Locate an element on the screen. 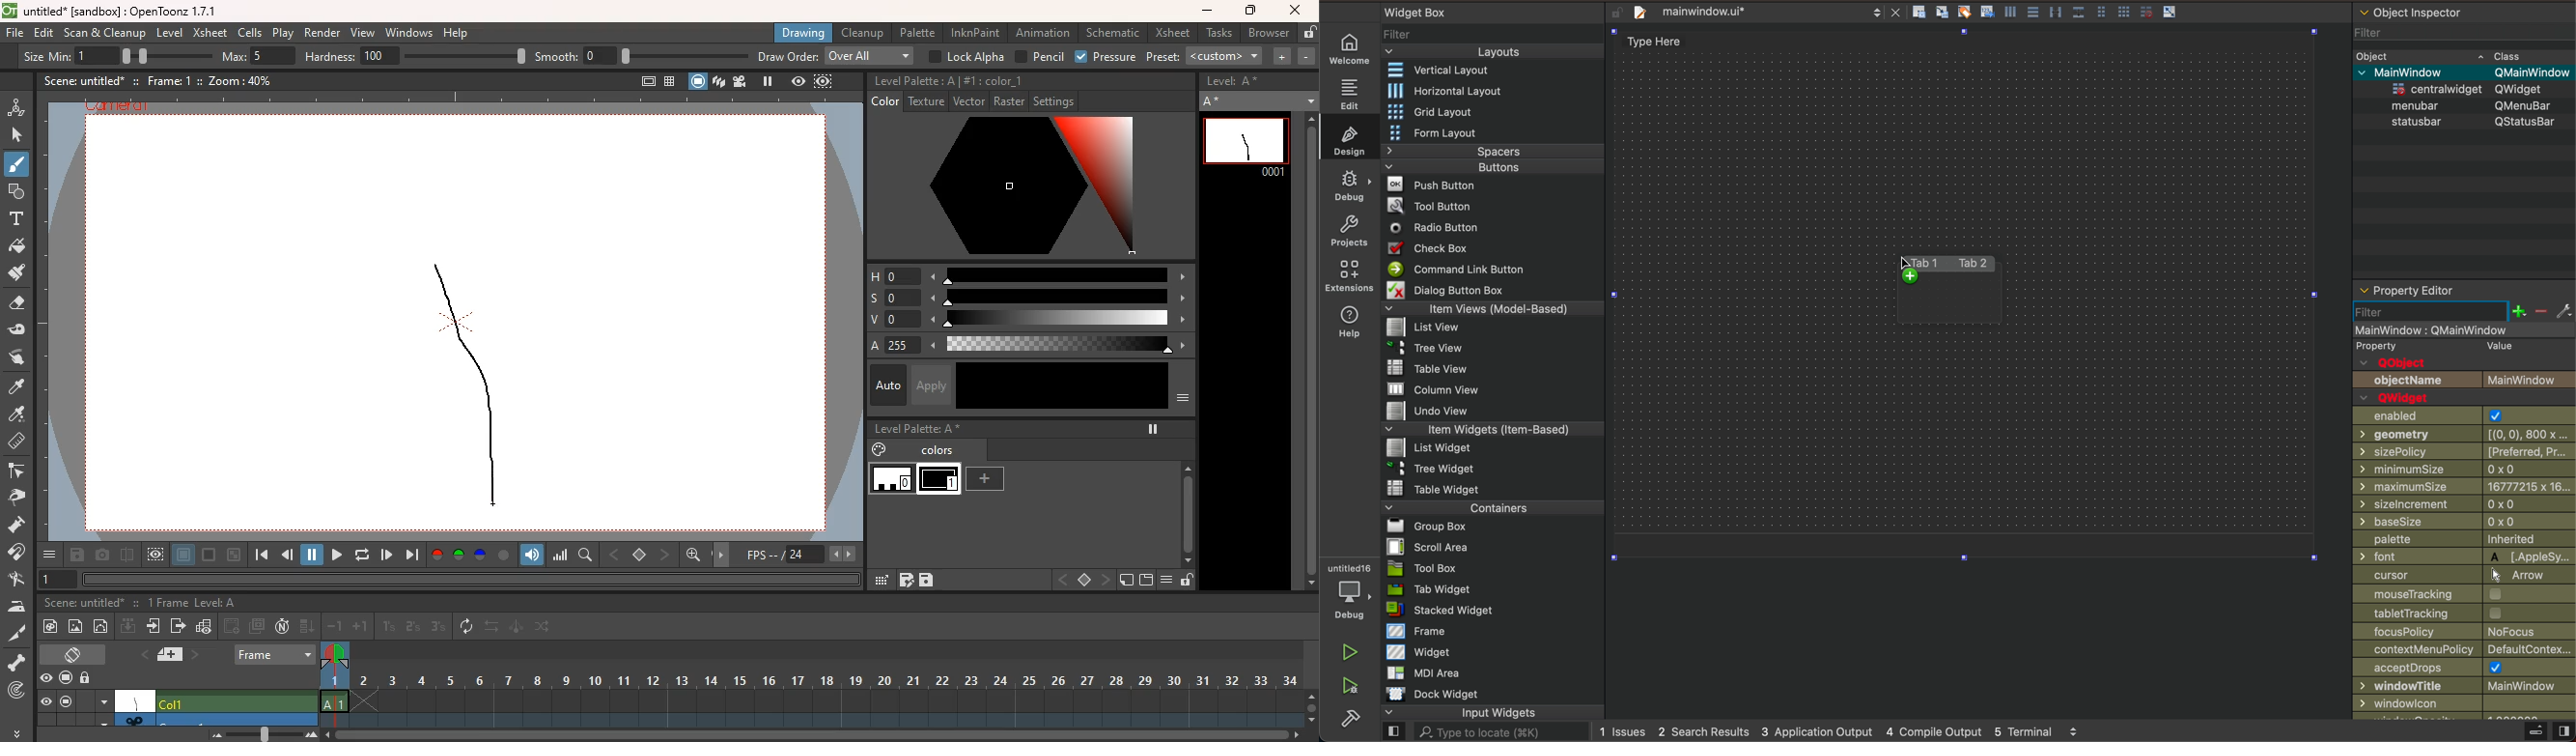 The image size is (2576, 756). Containers is located at coordinates (1490, 506).